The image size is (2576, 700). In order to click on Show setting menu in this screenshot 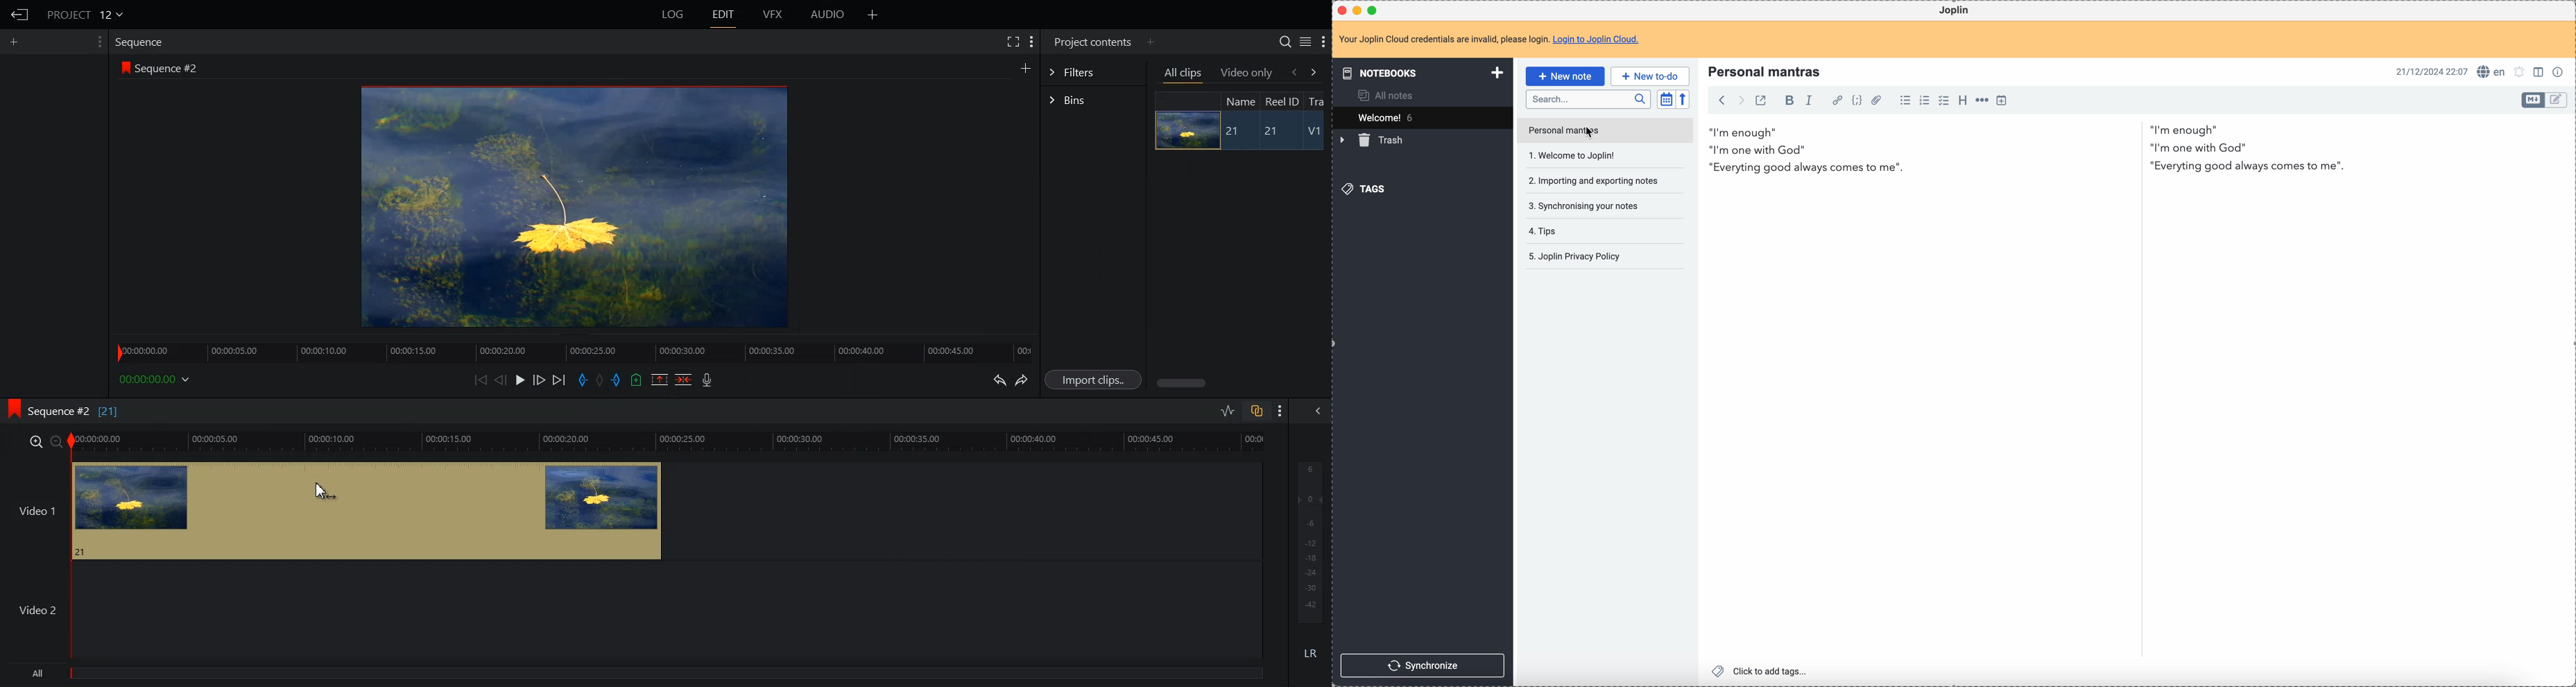, I will do `click(1031, 42)`.